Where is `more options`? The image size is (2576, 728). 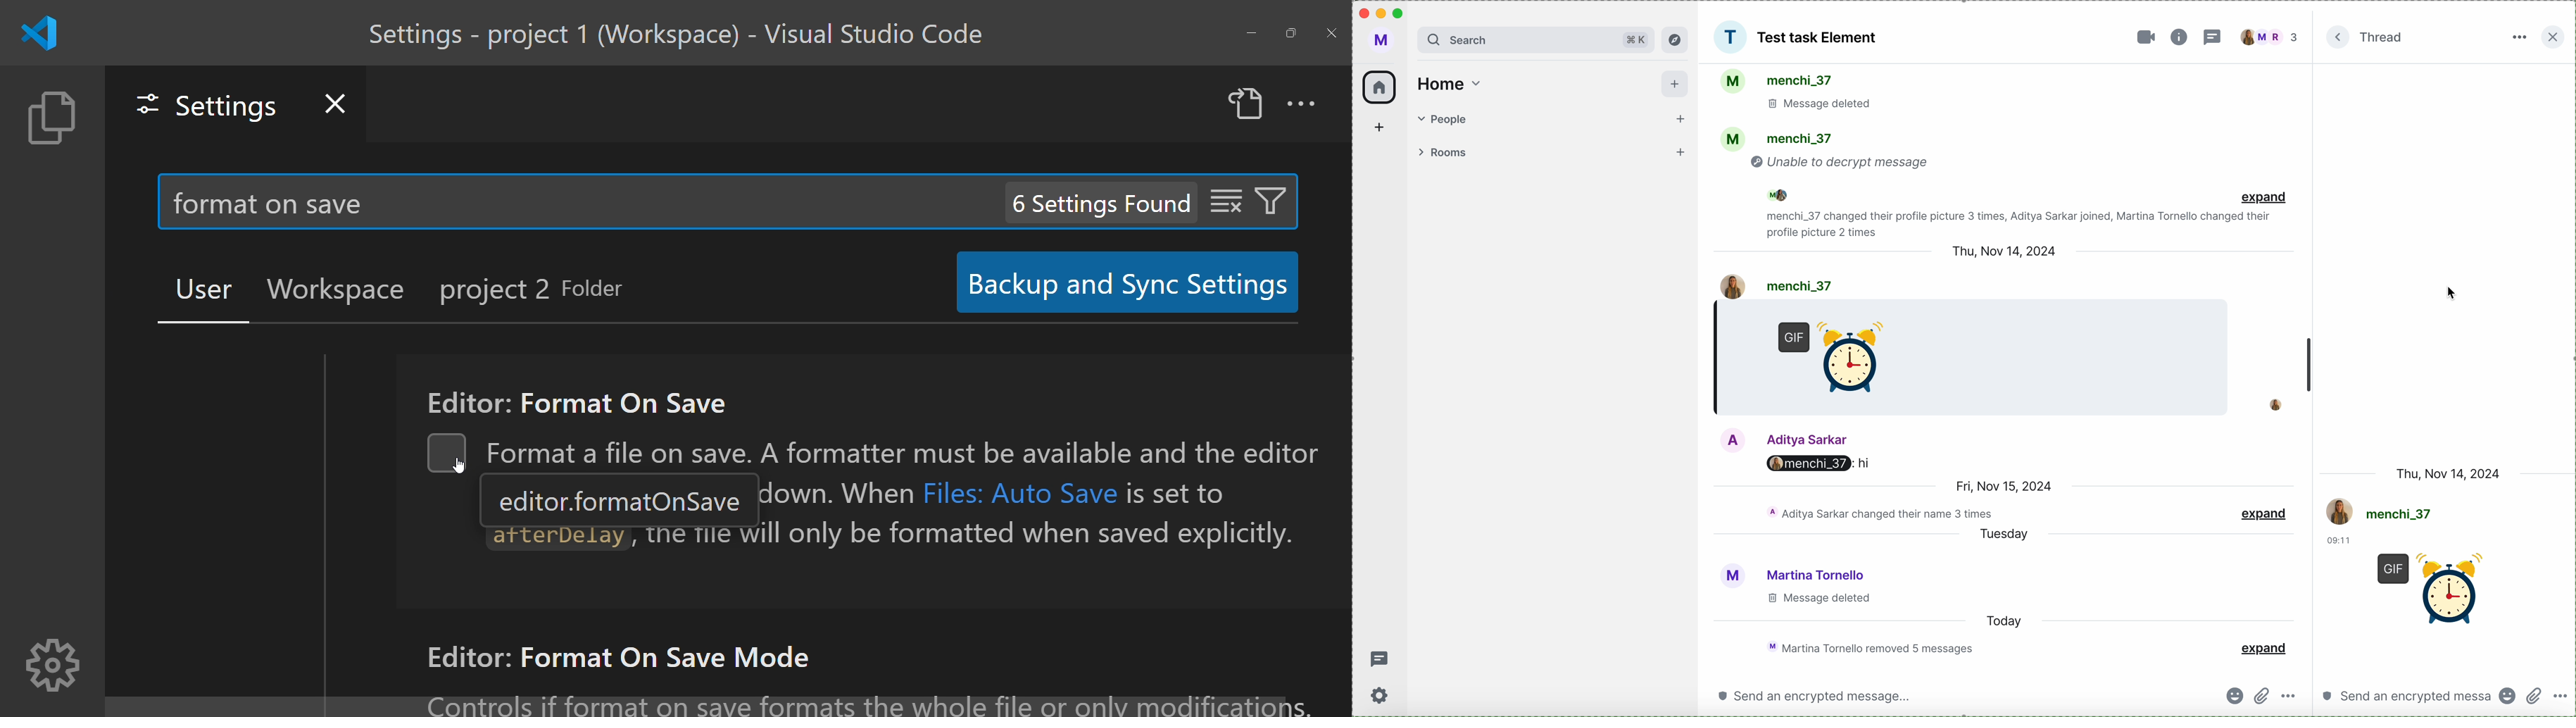 more options is located at coordinates (2563, 697).